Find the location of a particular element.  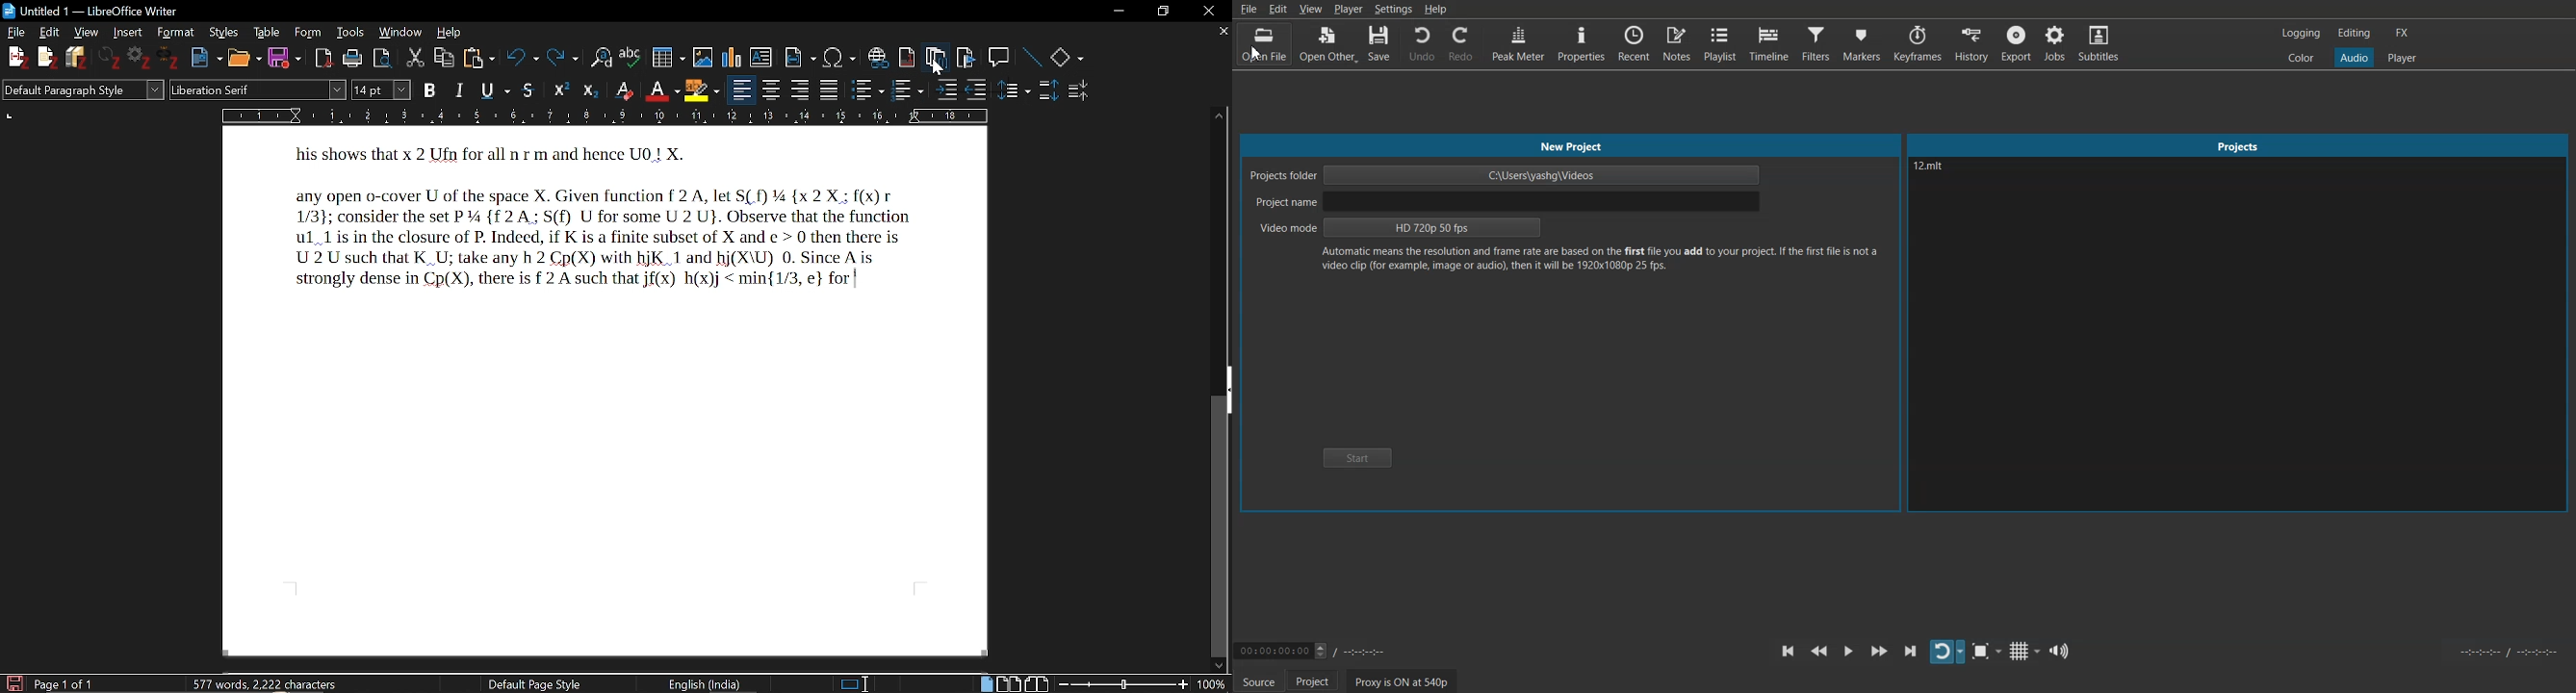

Basic shapes is located at coordinates (1067, 59).